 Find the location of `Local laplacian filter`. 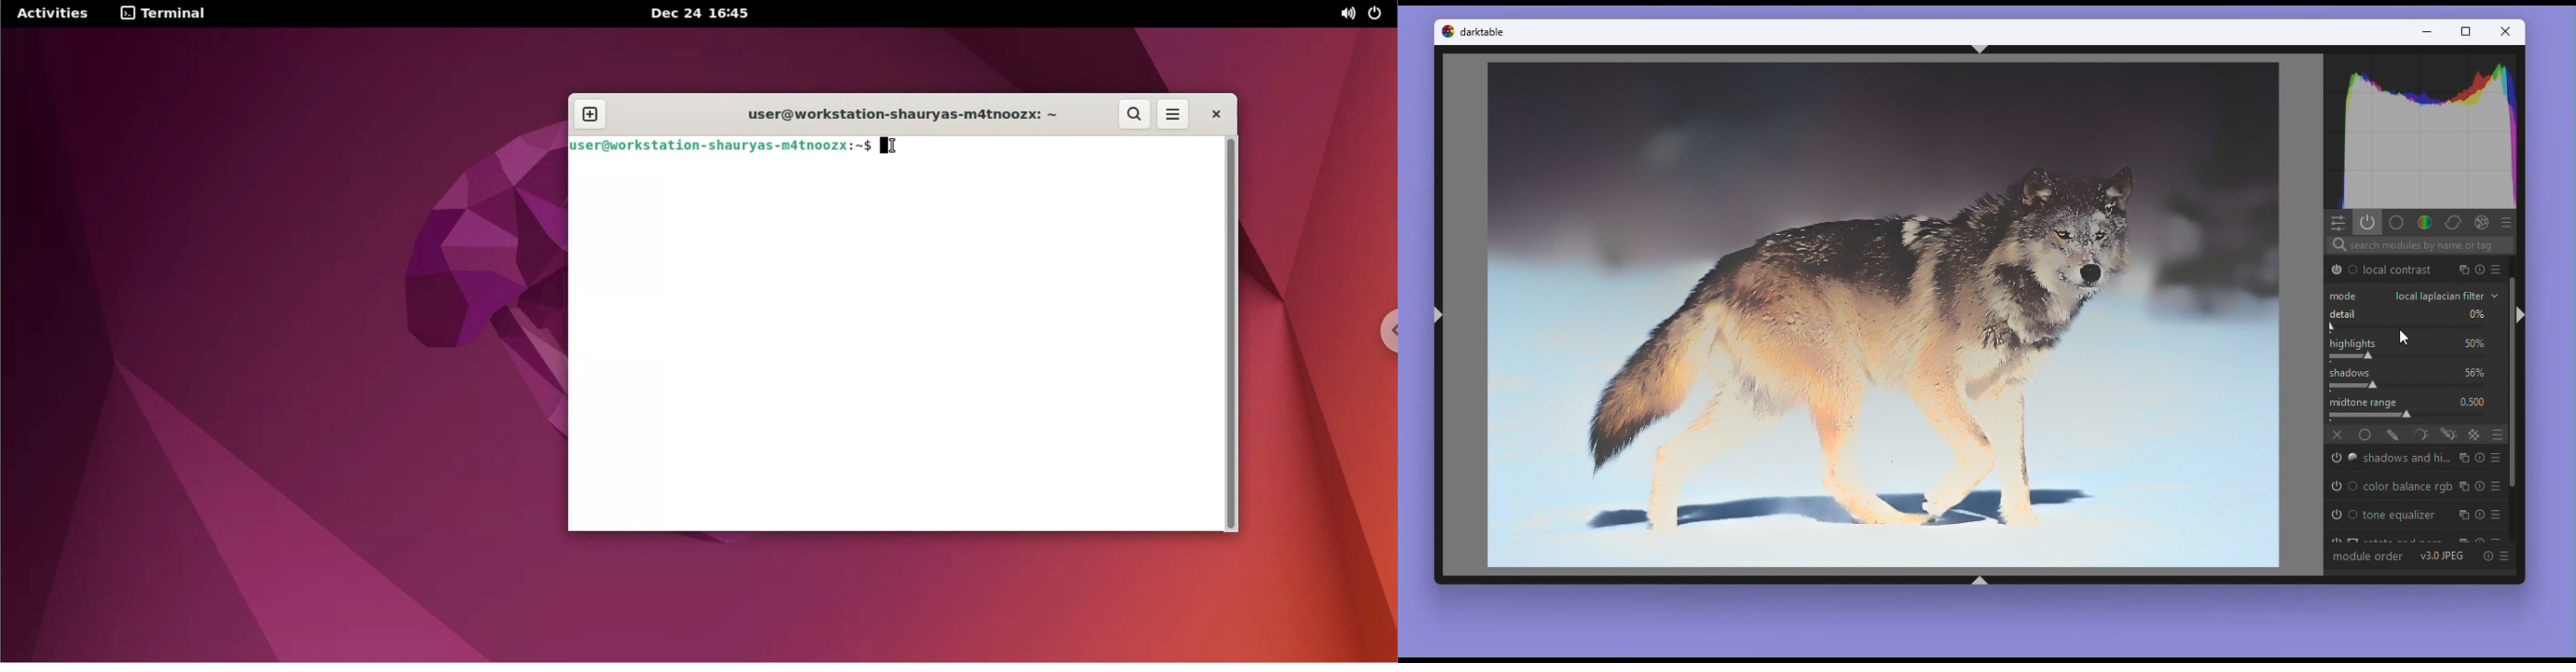

Local laplacian filter is located at coordinates (2413, 297).